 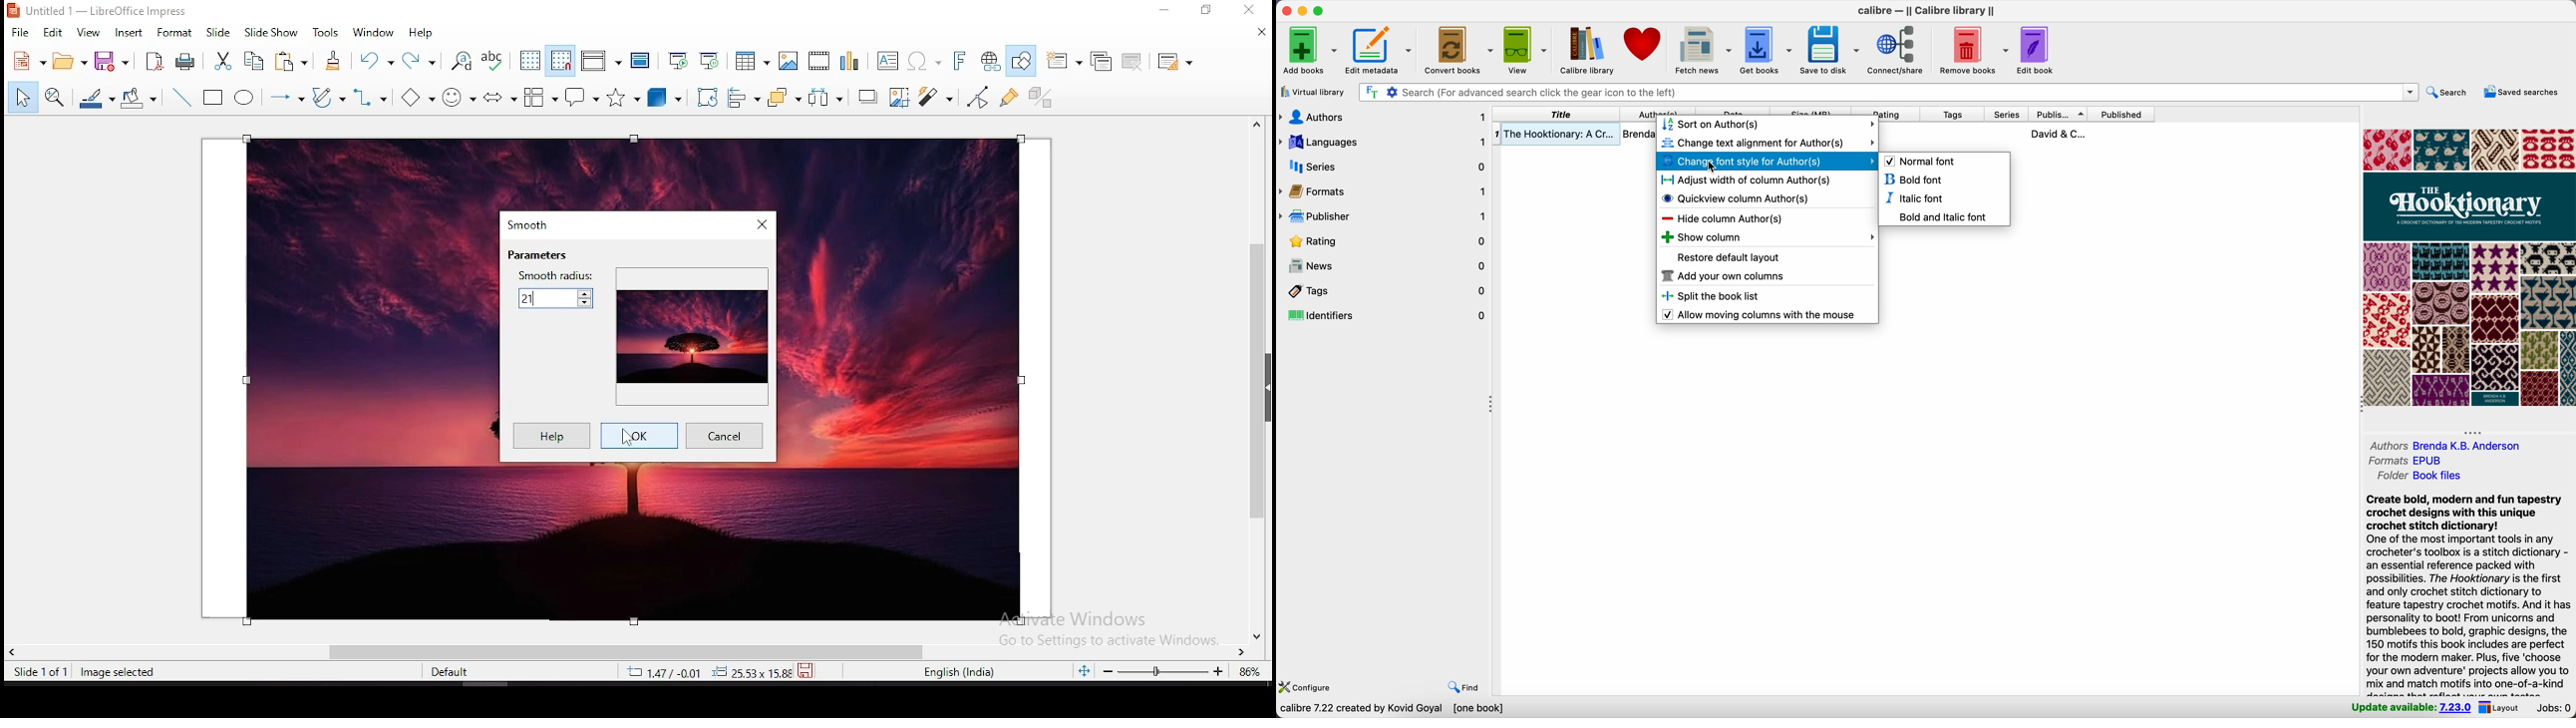 I want to click on insert image, so click(x=790, y=62).